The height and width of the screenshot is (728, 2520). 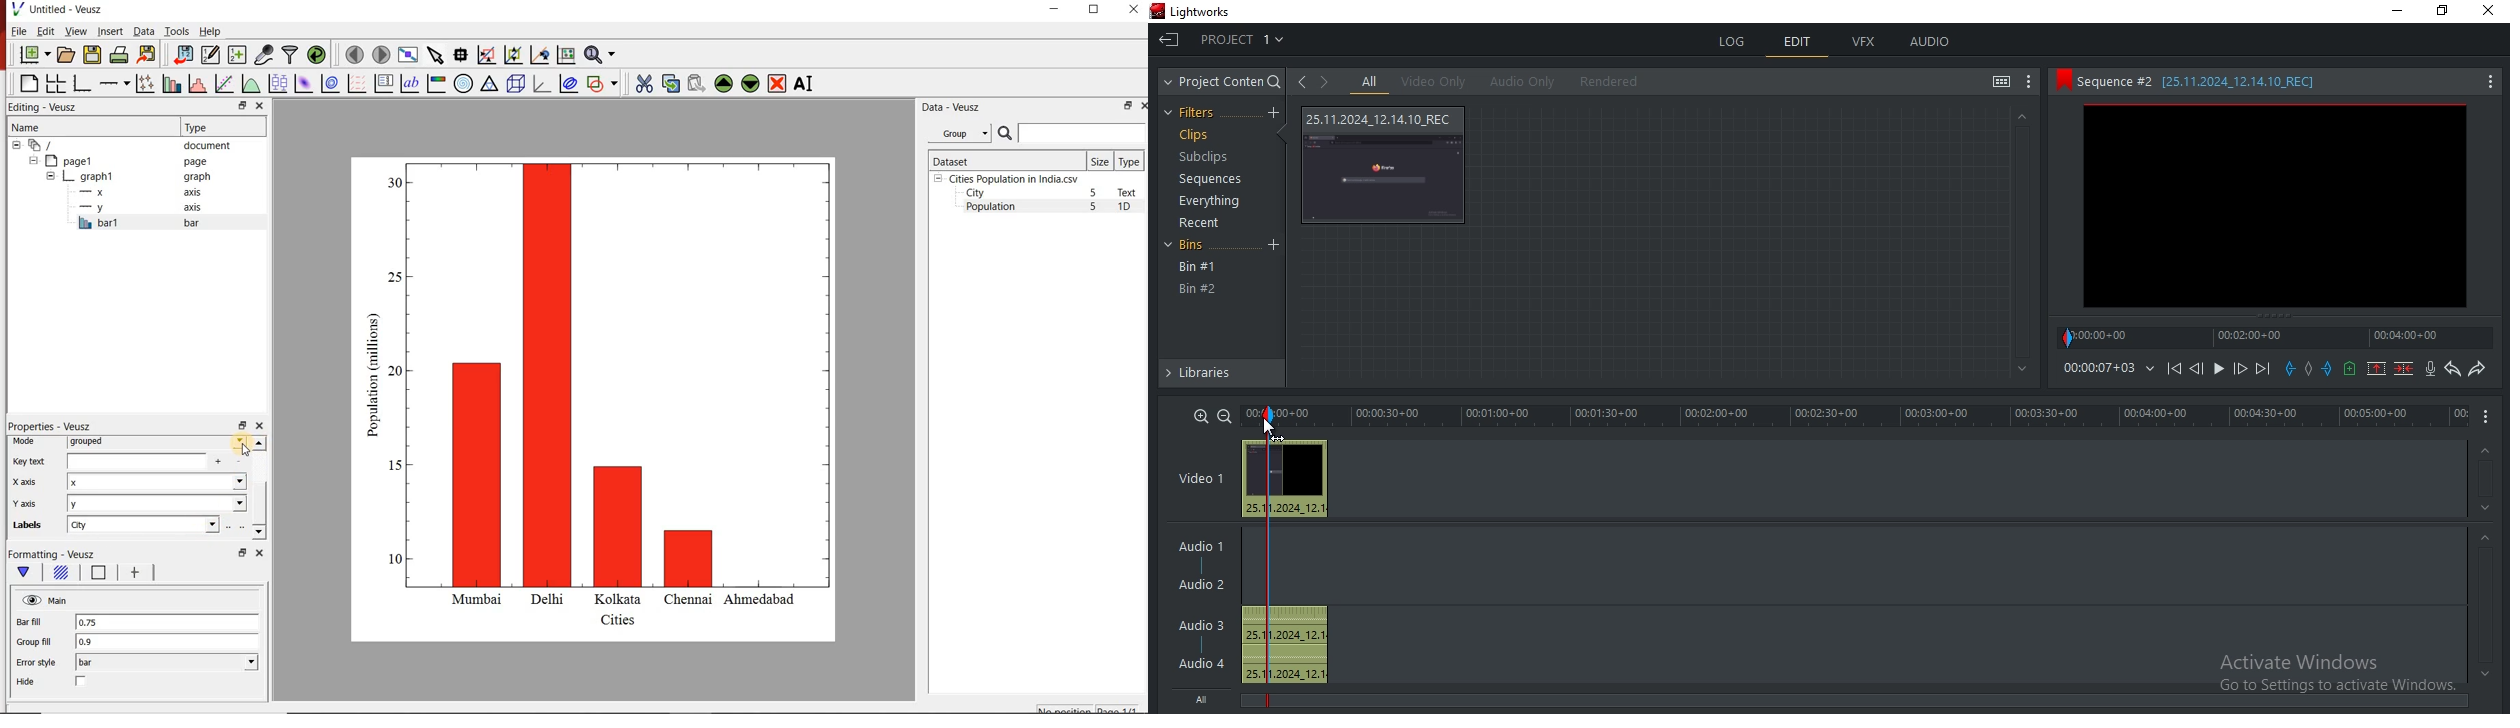 What do you see at coordinates (1289, 644) in the screenshot?
I see `audio` at bounding box center [1289, 644].